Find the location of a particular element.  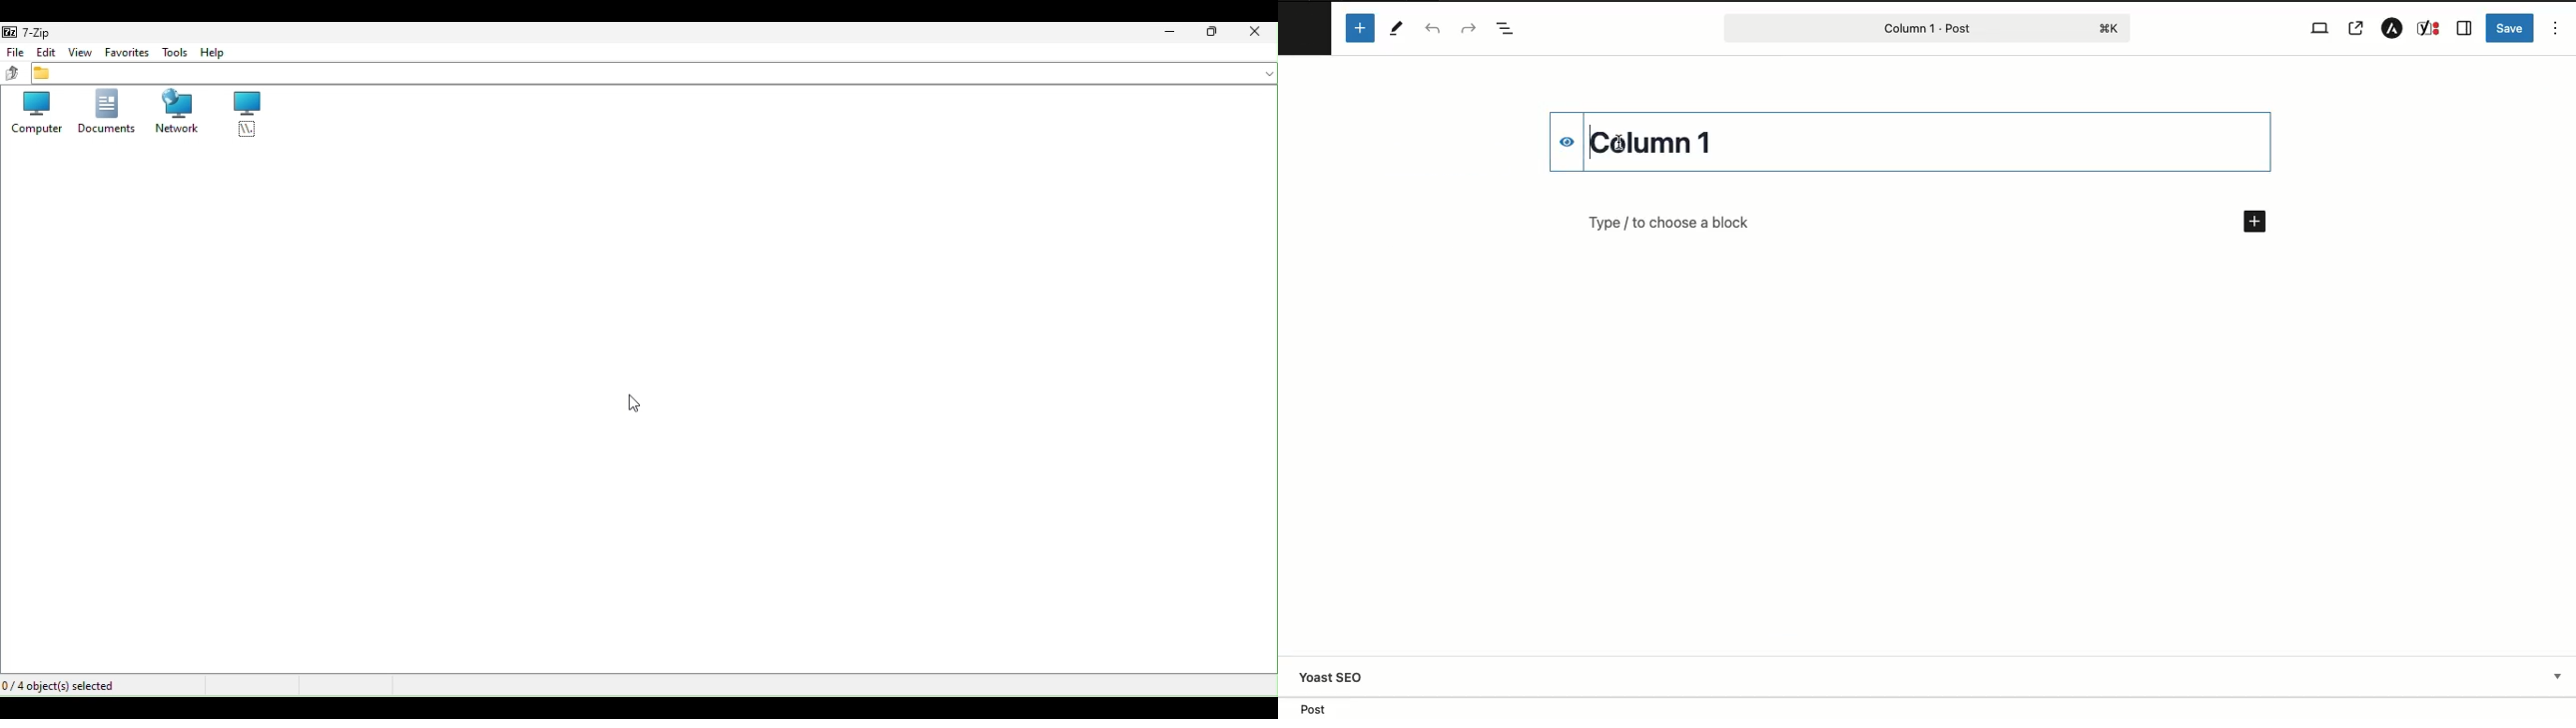

View is located at coordinates (79, 52).